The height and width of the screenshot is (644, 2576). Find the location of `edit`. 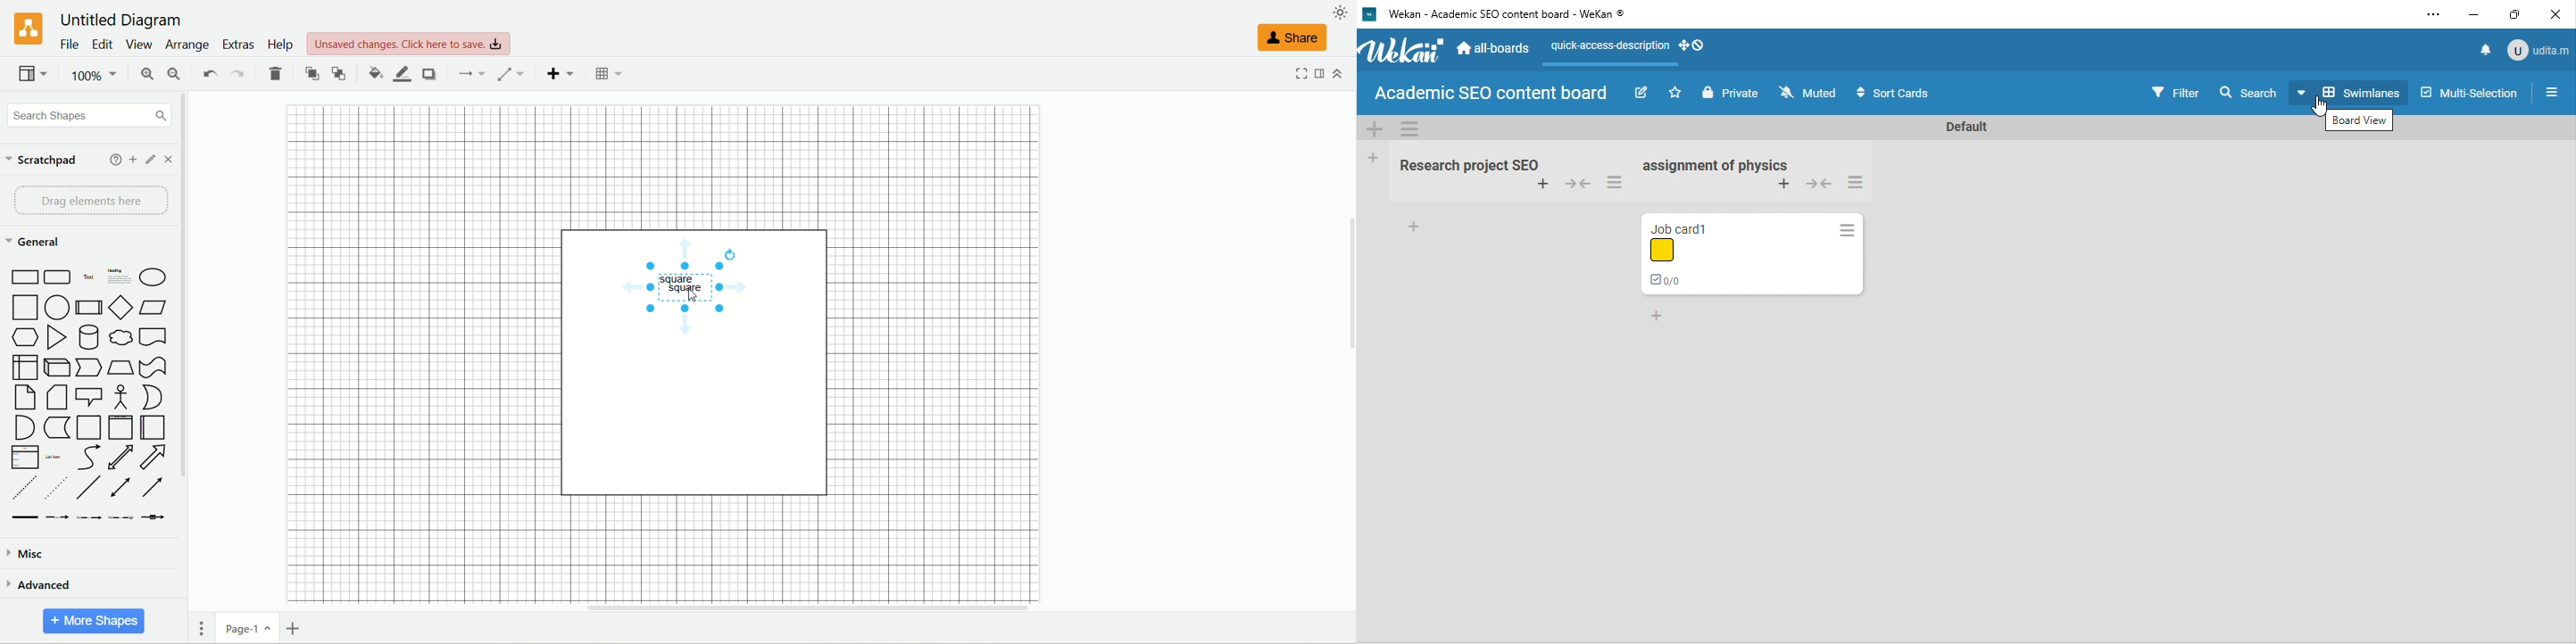

edit is located at coordinates (104, 44).